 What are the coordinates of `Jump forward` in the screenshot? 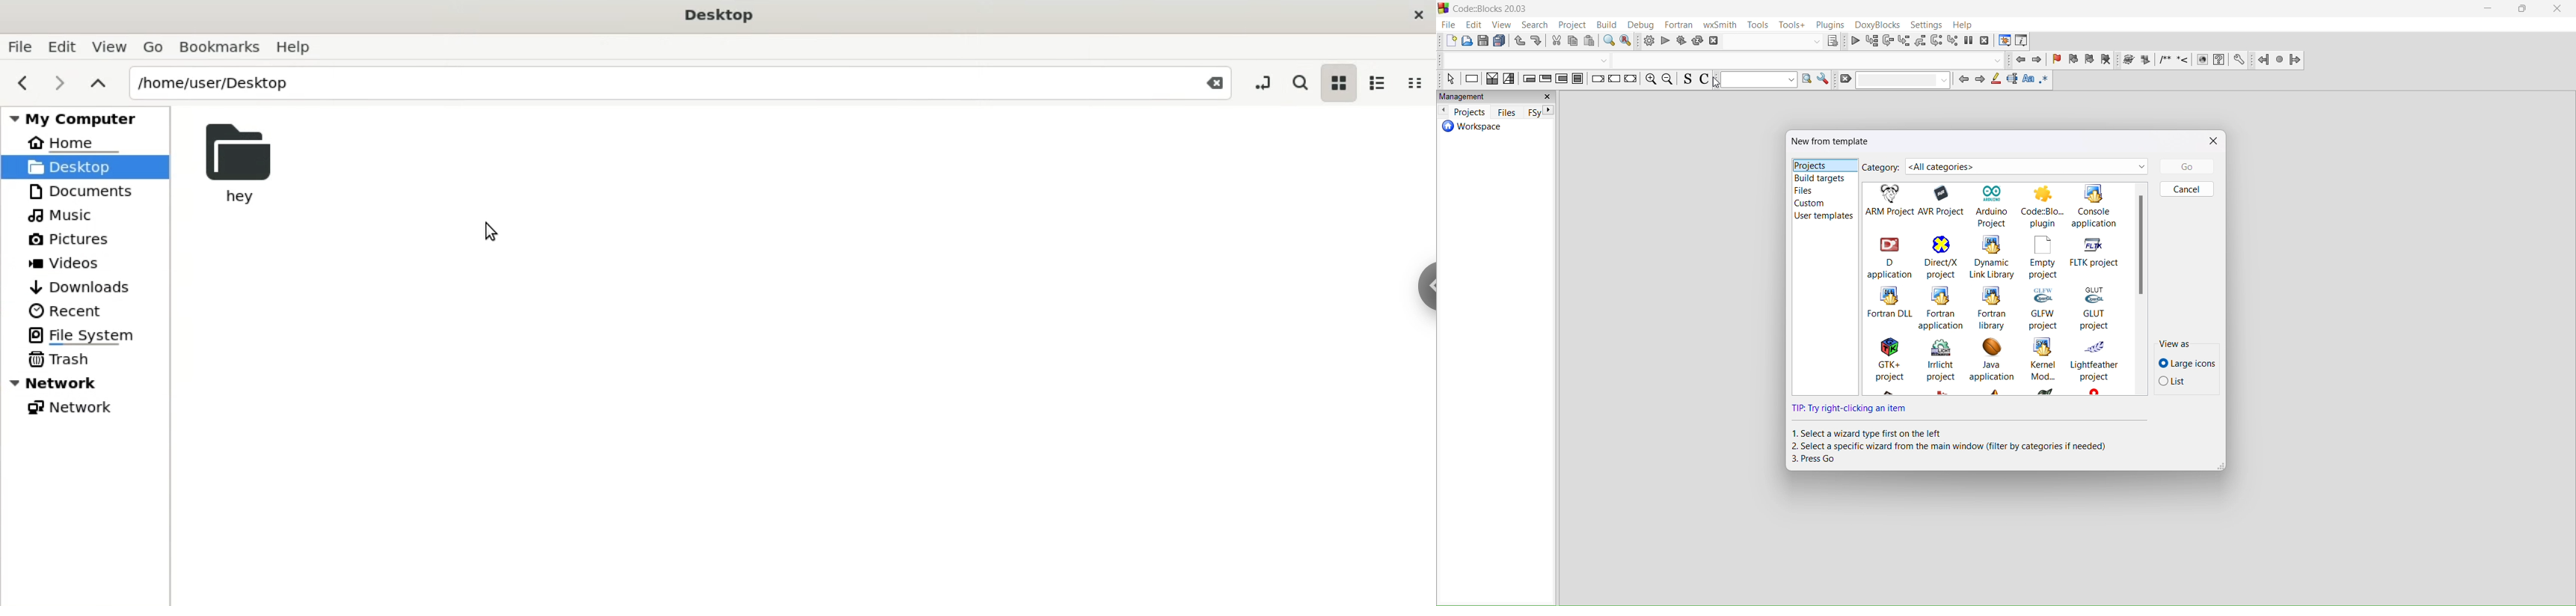 It's located at (2297, 60).